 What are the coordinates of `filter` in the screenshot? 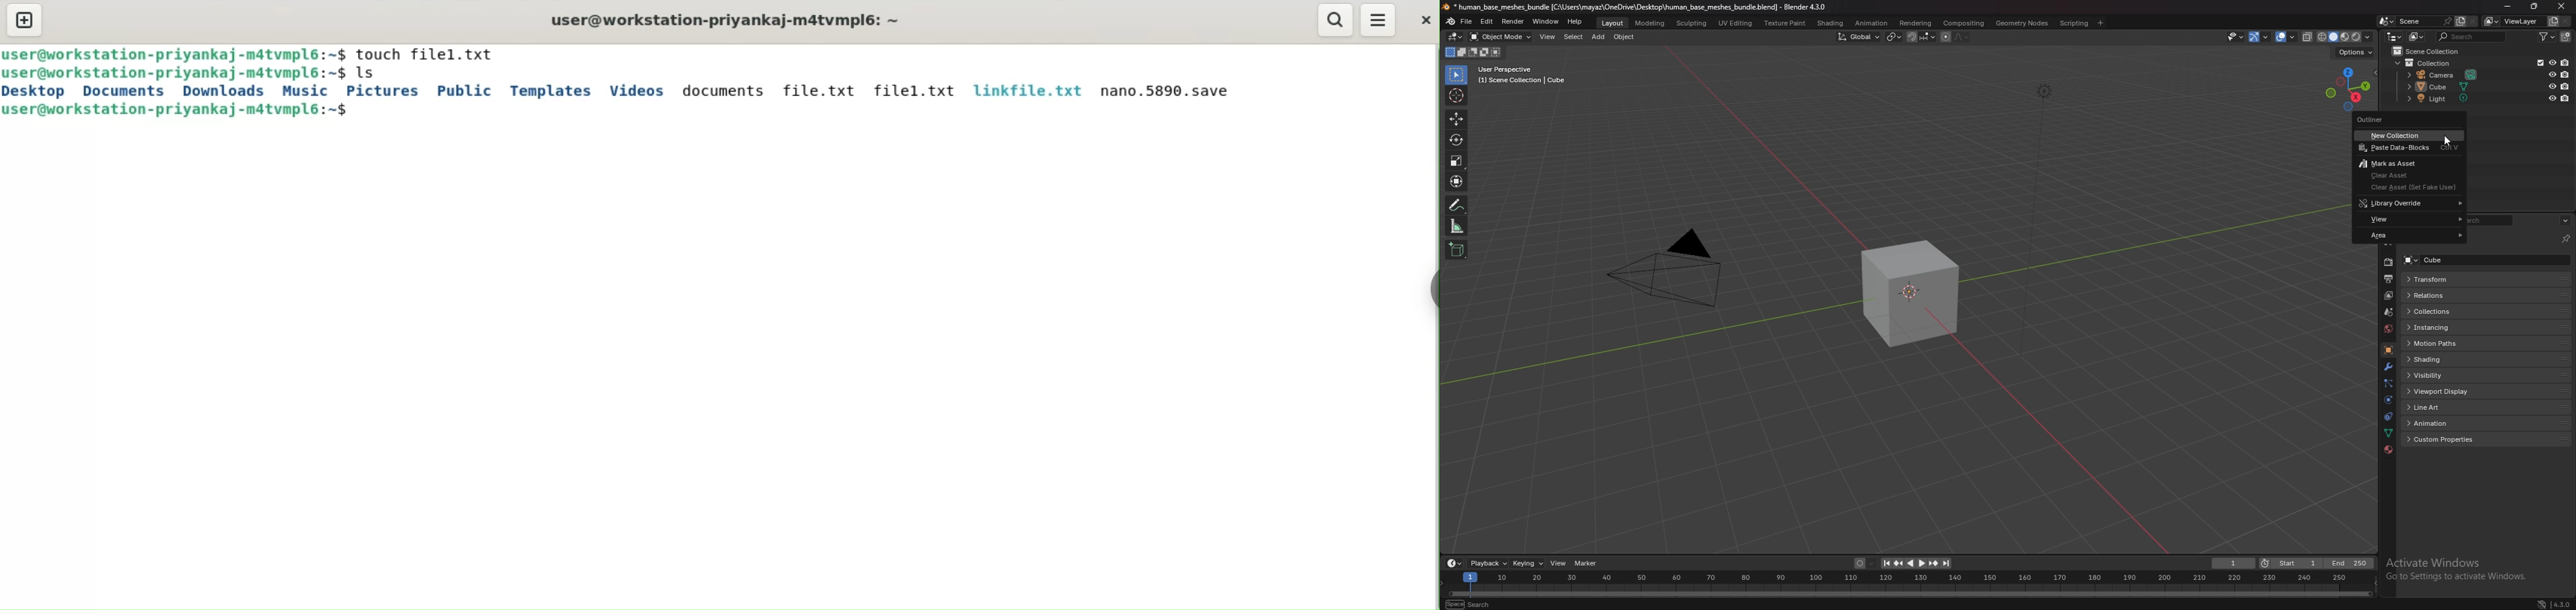 It's located at (2548, 37).